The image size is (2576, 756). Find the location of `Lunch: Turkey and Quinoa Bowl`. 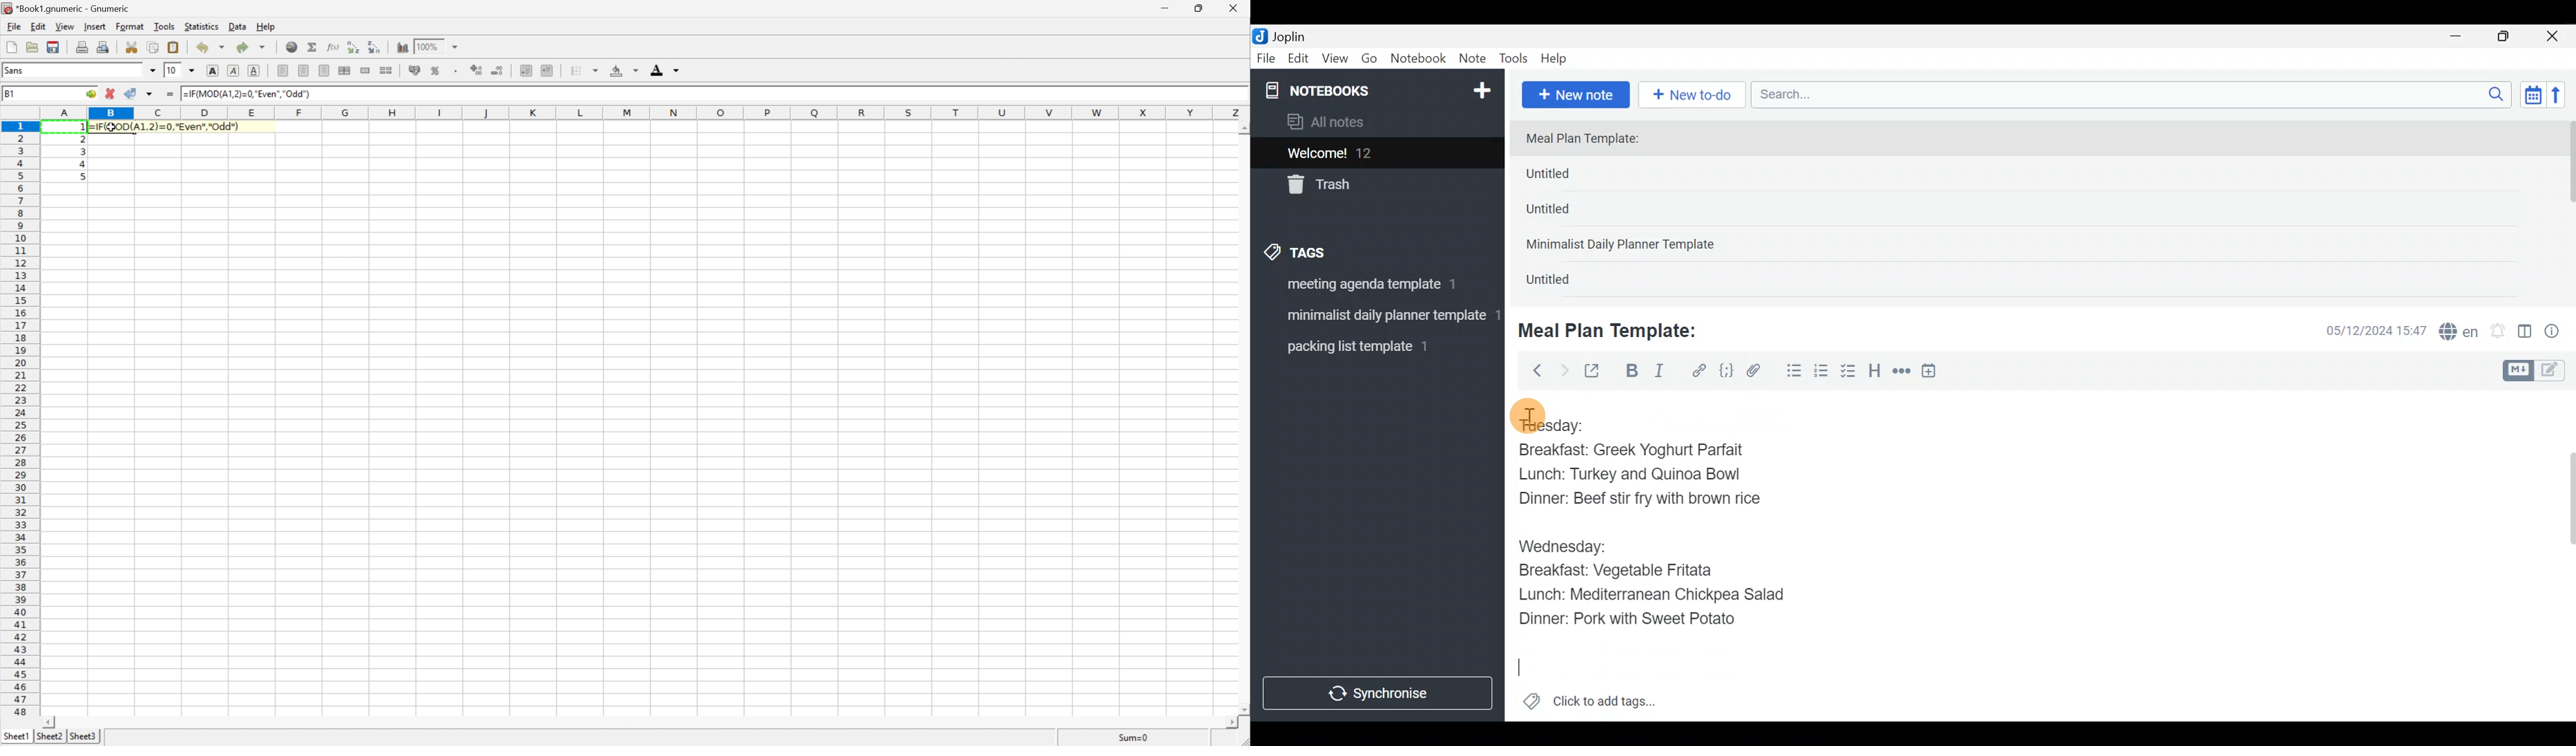

Lunch: Turkey and Quinoa Bowl is located at coordinates (1635, 475).